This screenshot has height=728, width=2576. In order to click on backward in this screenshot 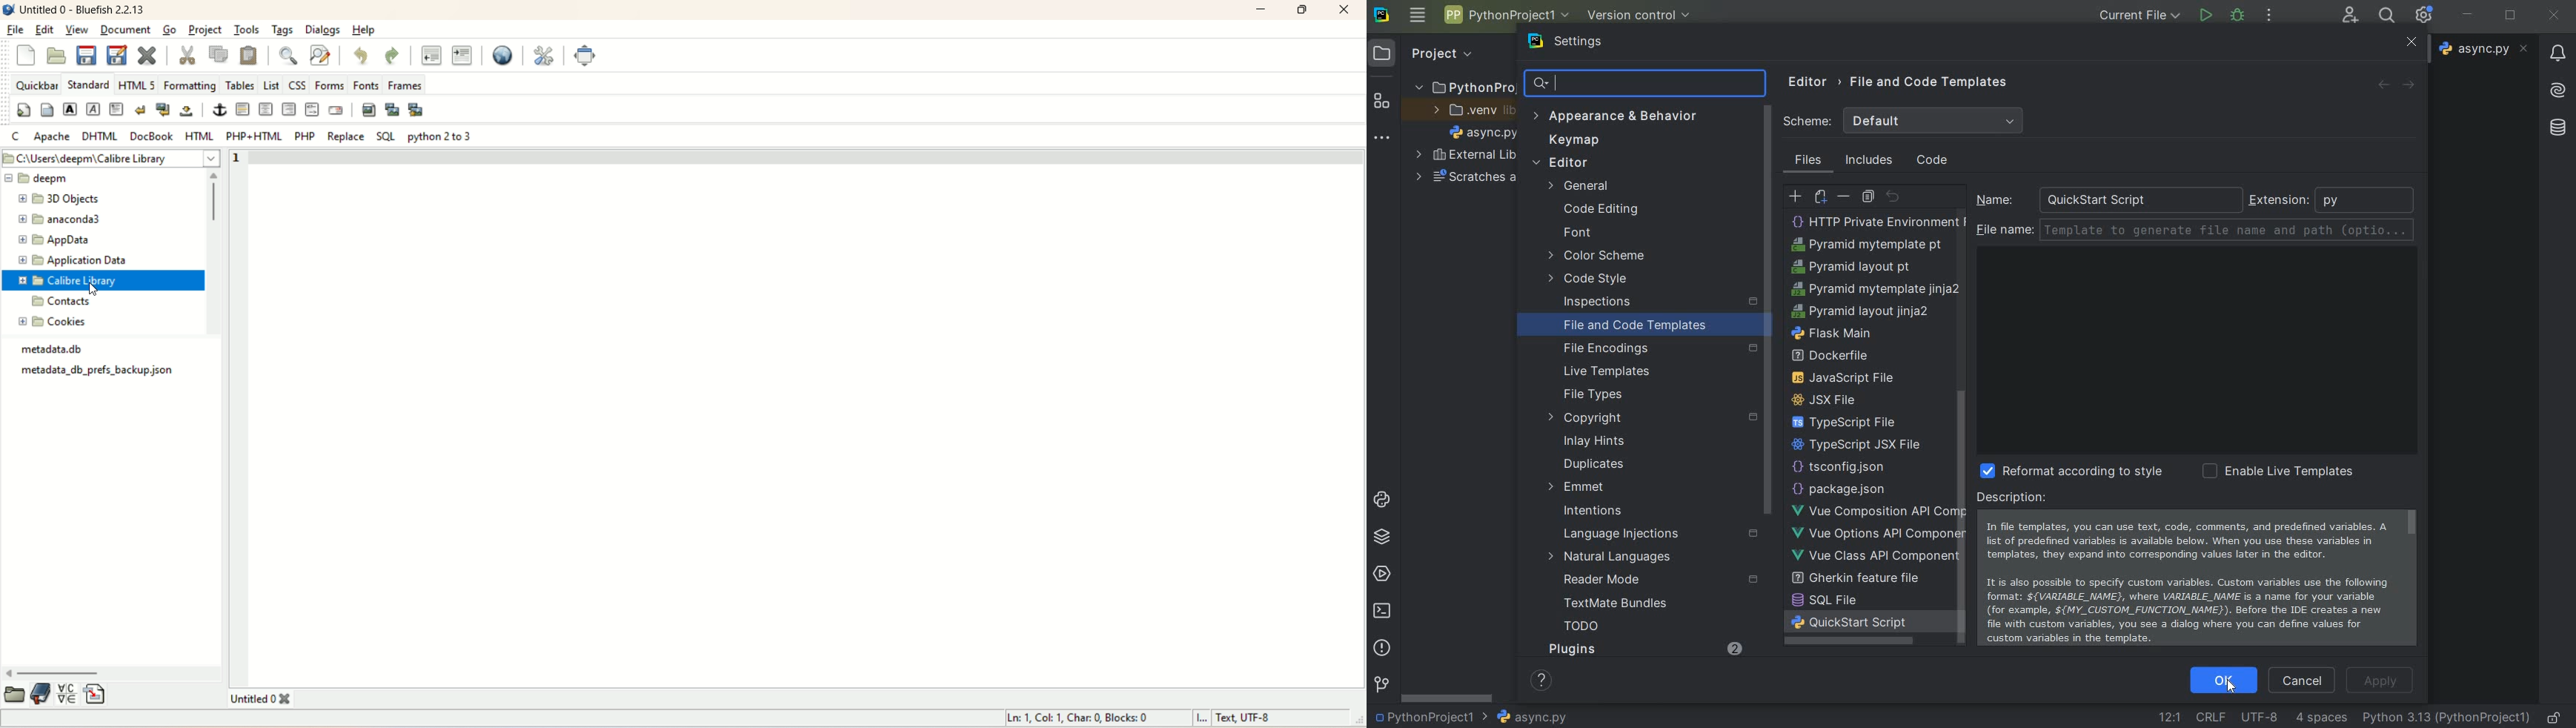, I will do `click(2382, 83)`.